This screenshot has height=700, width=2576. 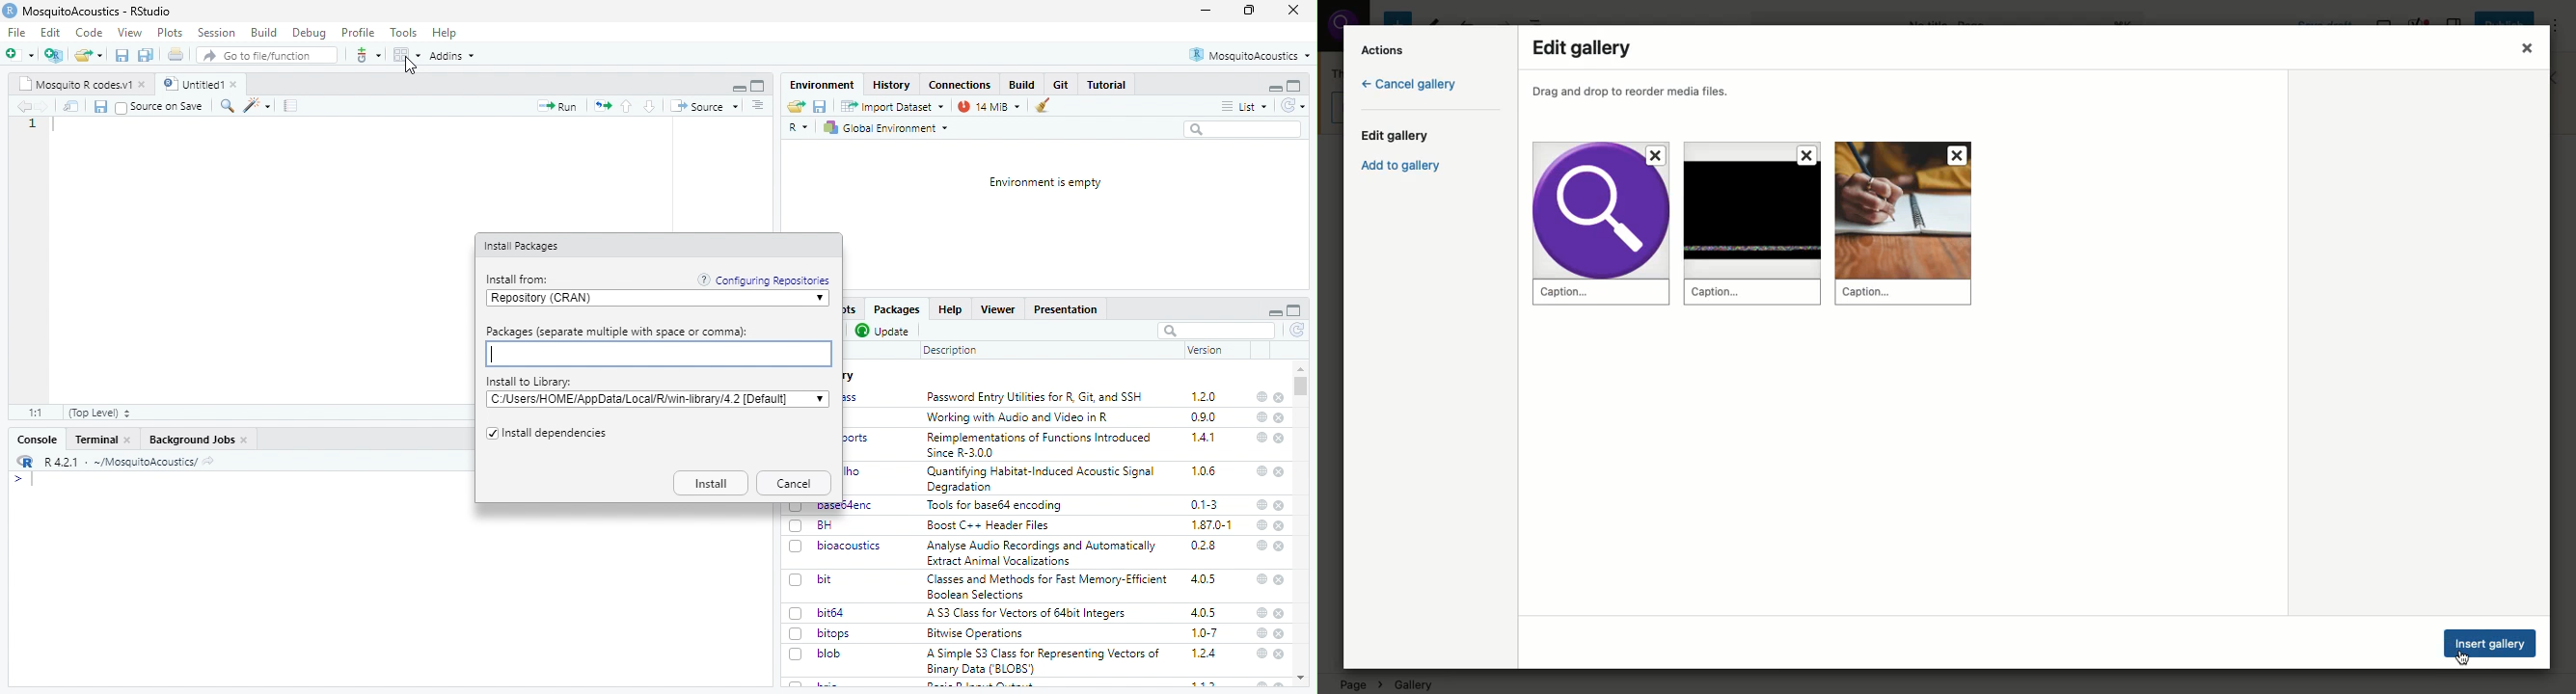 What do you see at coordinates (711, 483) in the screenshot?
I see `Install` at bounding box center [711, 483].